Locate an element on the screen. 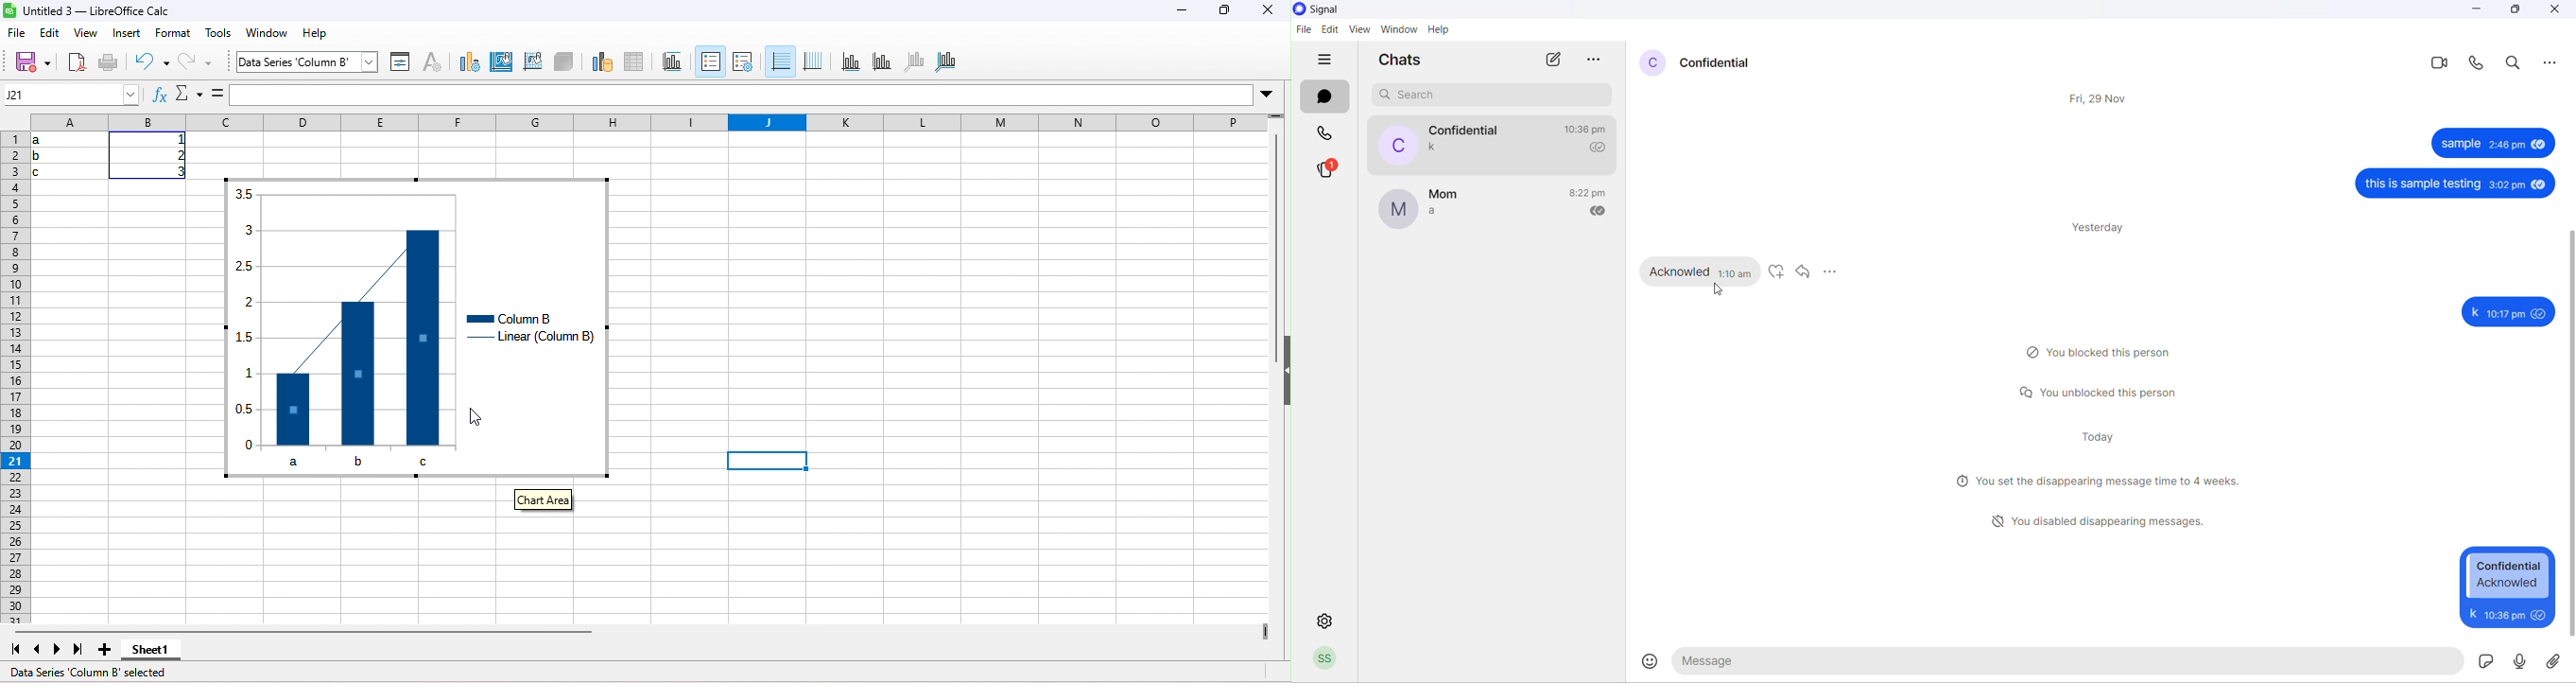 The height and width of the screenshot is (700, 2576). share attachments is located at coordinates (2557, 659).